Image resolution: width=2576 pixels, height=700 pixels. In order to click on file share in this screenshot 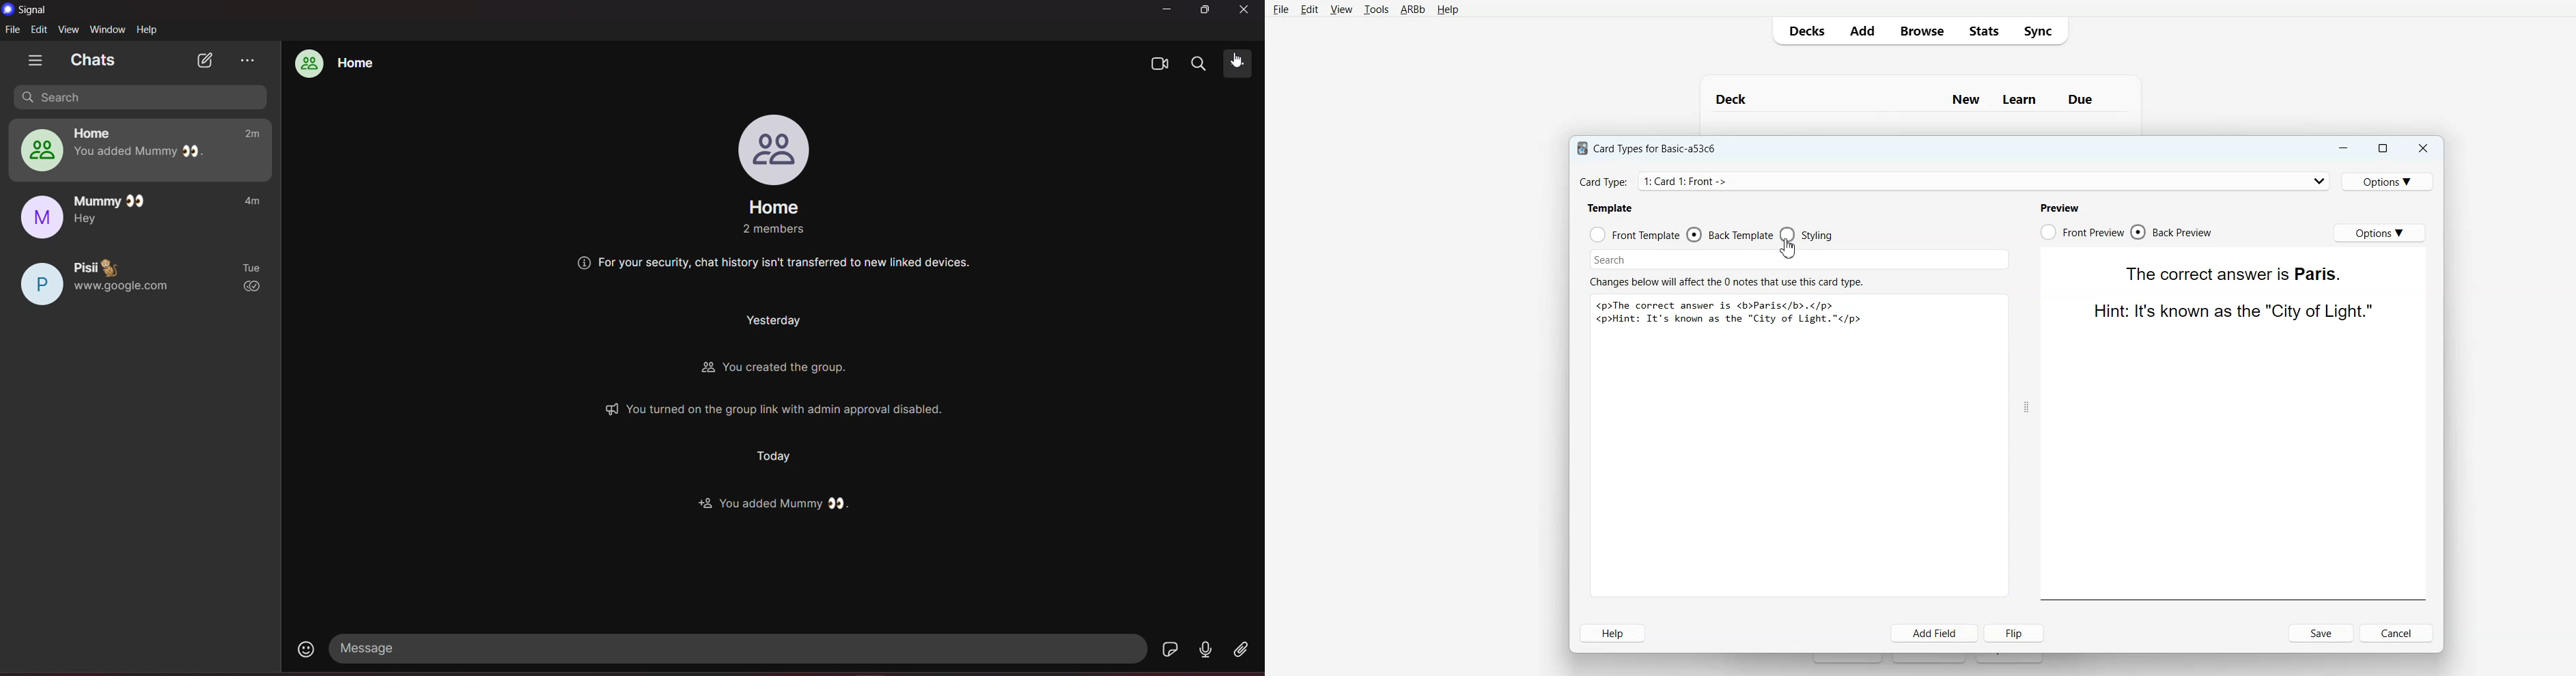, I will do `click(1240, 650)`.